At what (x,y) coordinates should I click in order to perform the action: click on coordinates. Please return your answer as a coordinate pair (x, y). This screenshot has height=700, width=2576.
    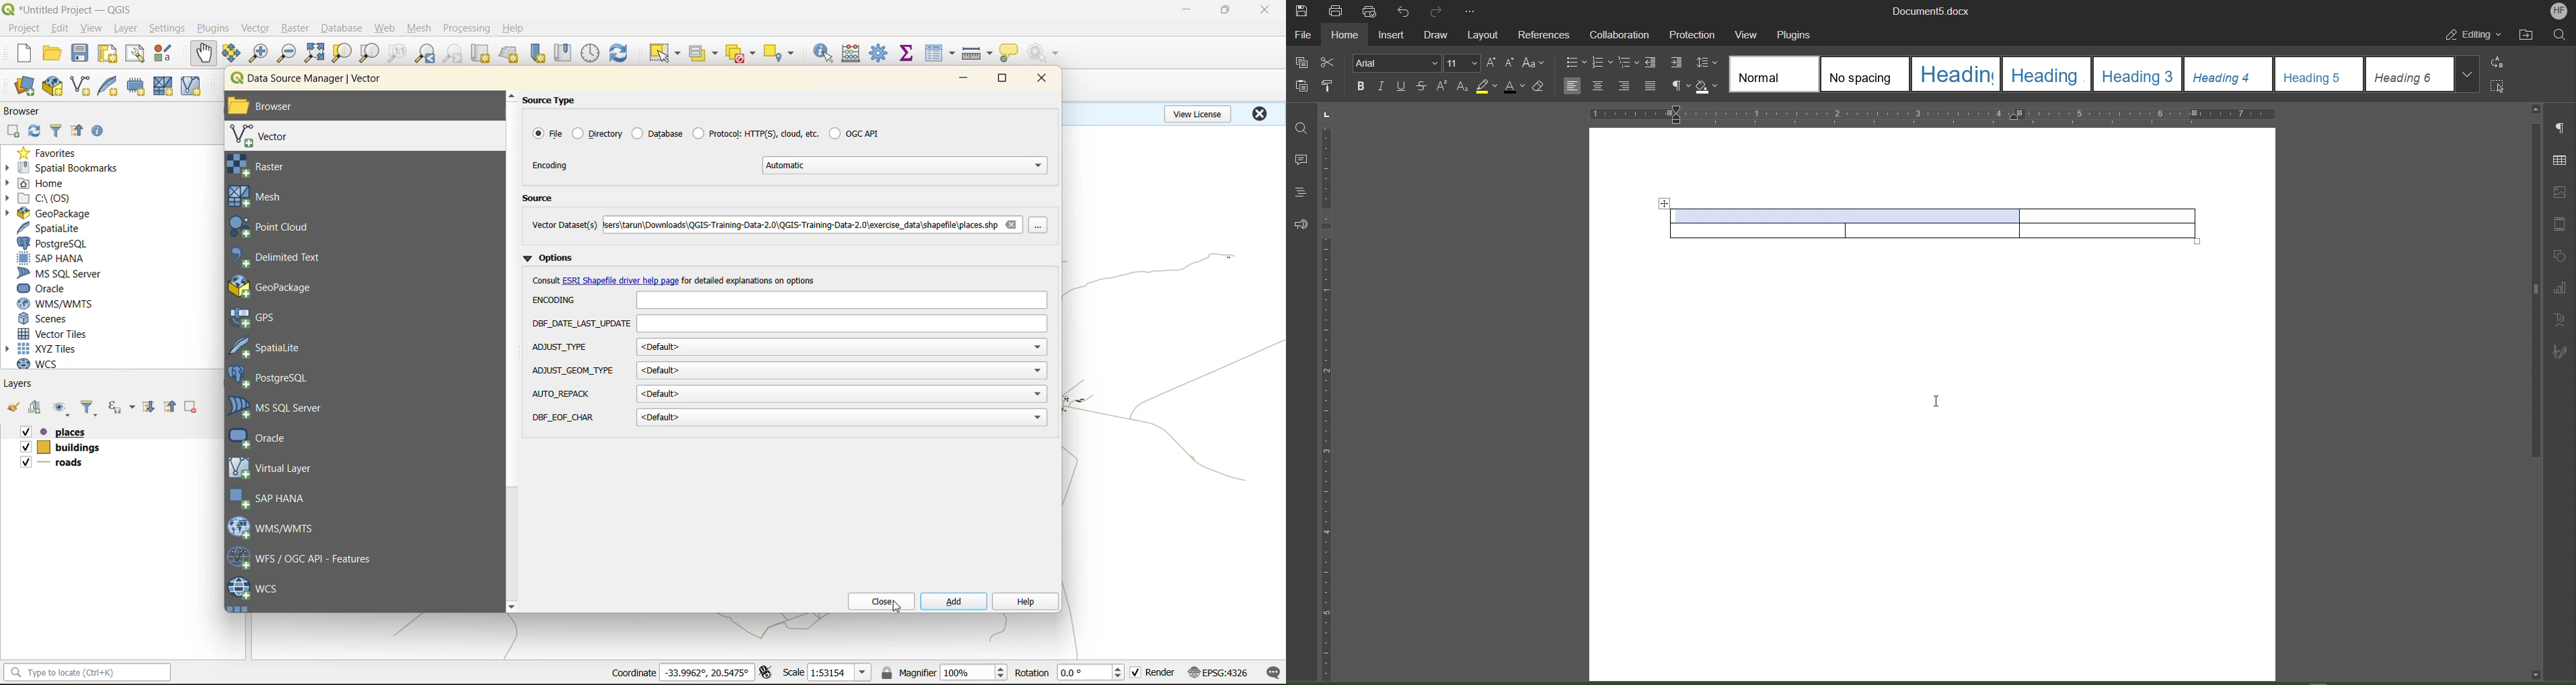
    Looking at the image, I should click on (707, 672).